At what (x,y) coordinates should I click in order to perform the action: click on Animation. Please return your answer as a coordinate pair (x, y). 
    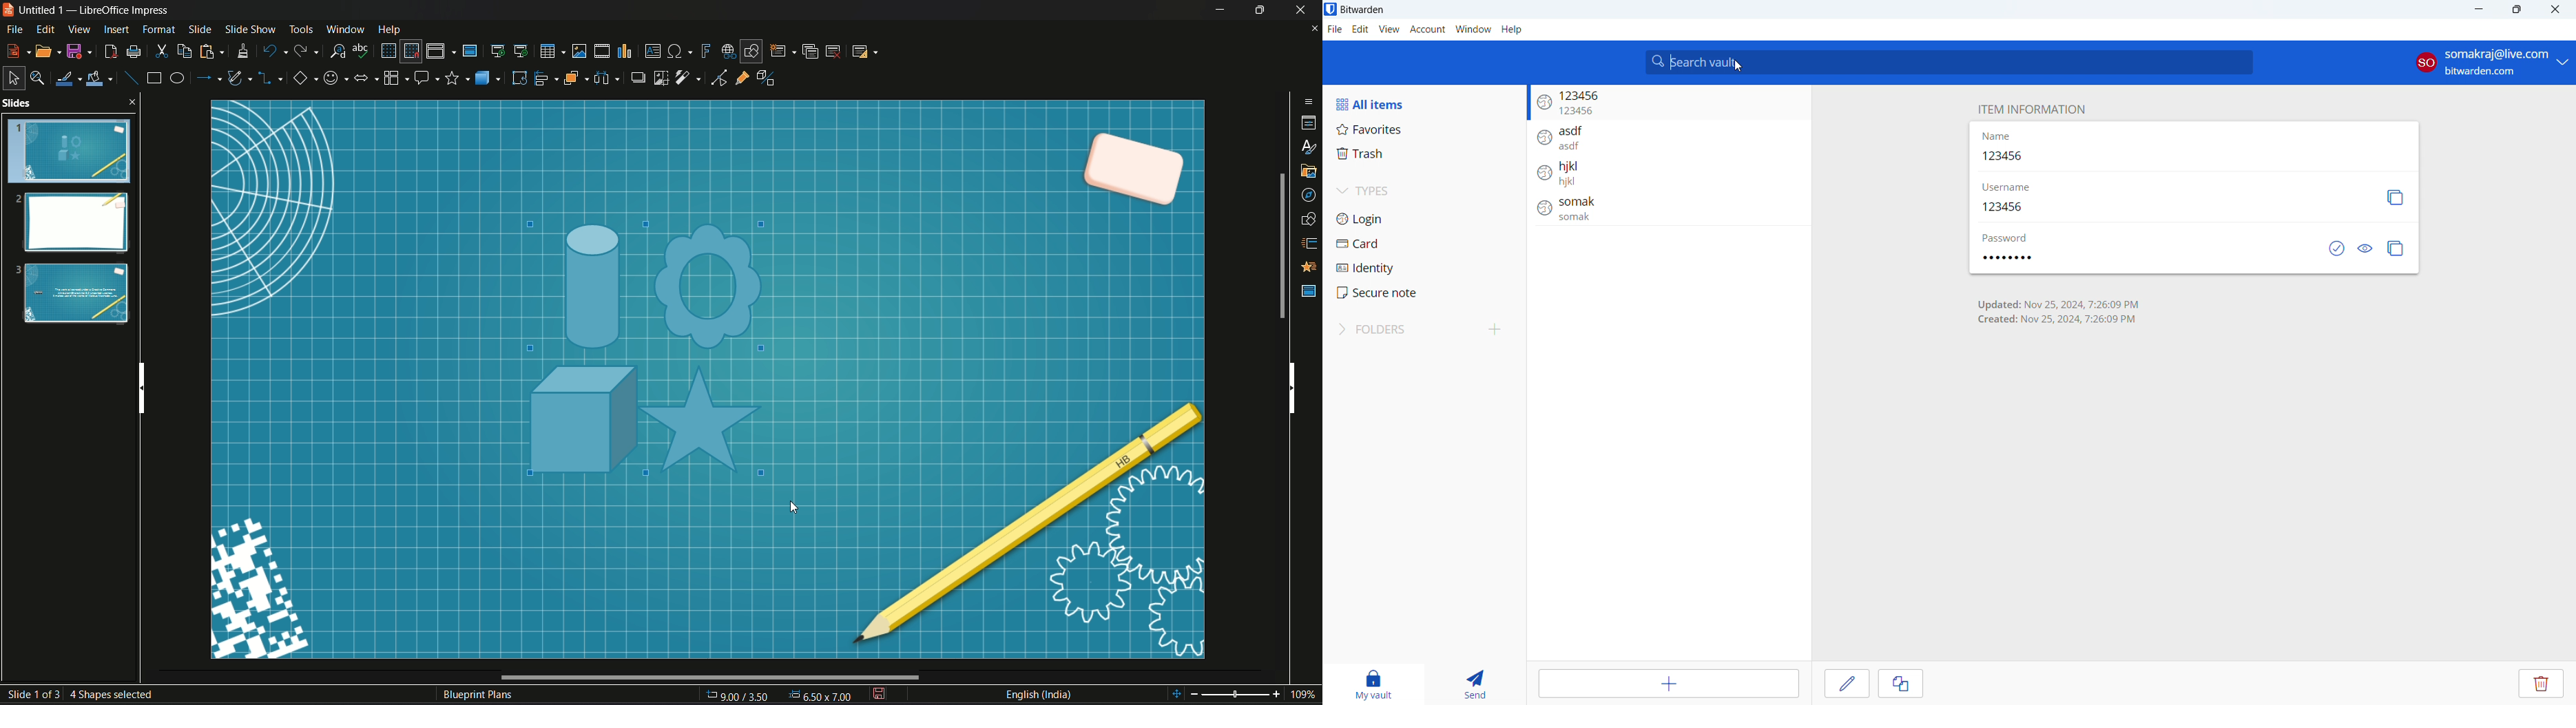
    Looking at the image, I should click on (1310, 267).